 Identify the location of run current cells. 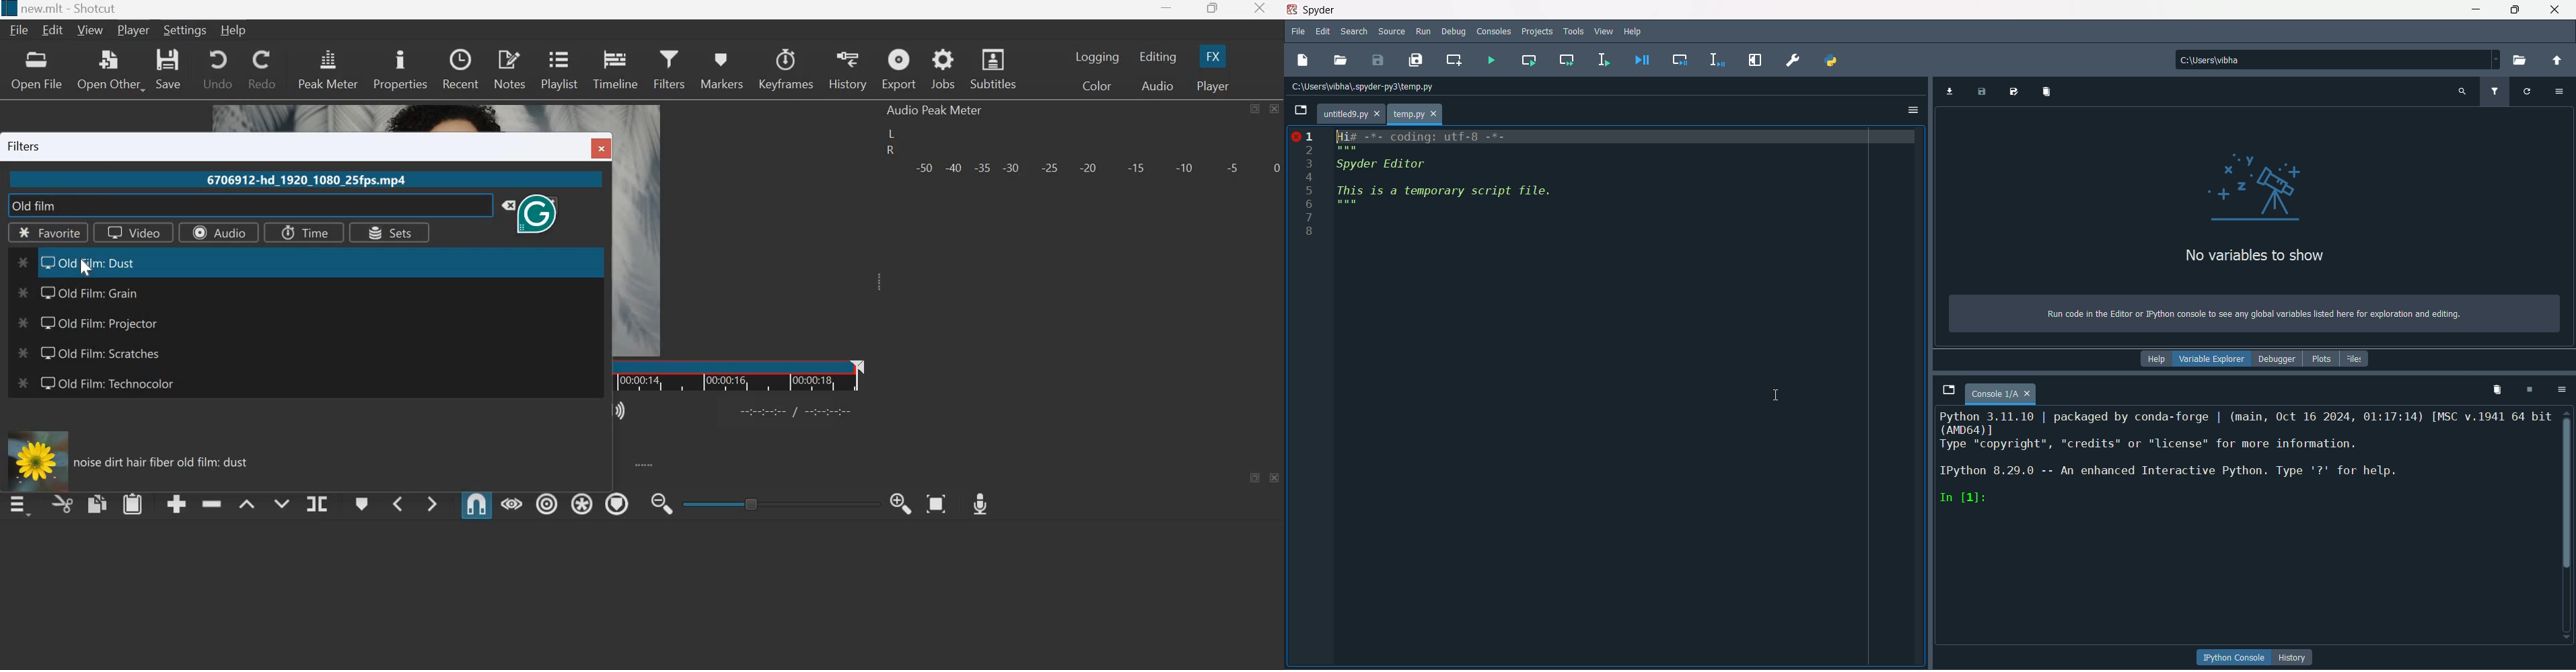
(1529, 61).